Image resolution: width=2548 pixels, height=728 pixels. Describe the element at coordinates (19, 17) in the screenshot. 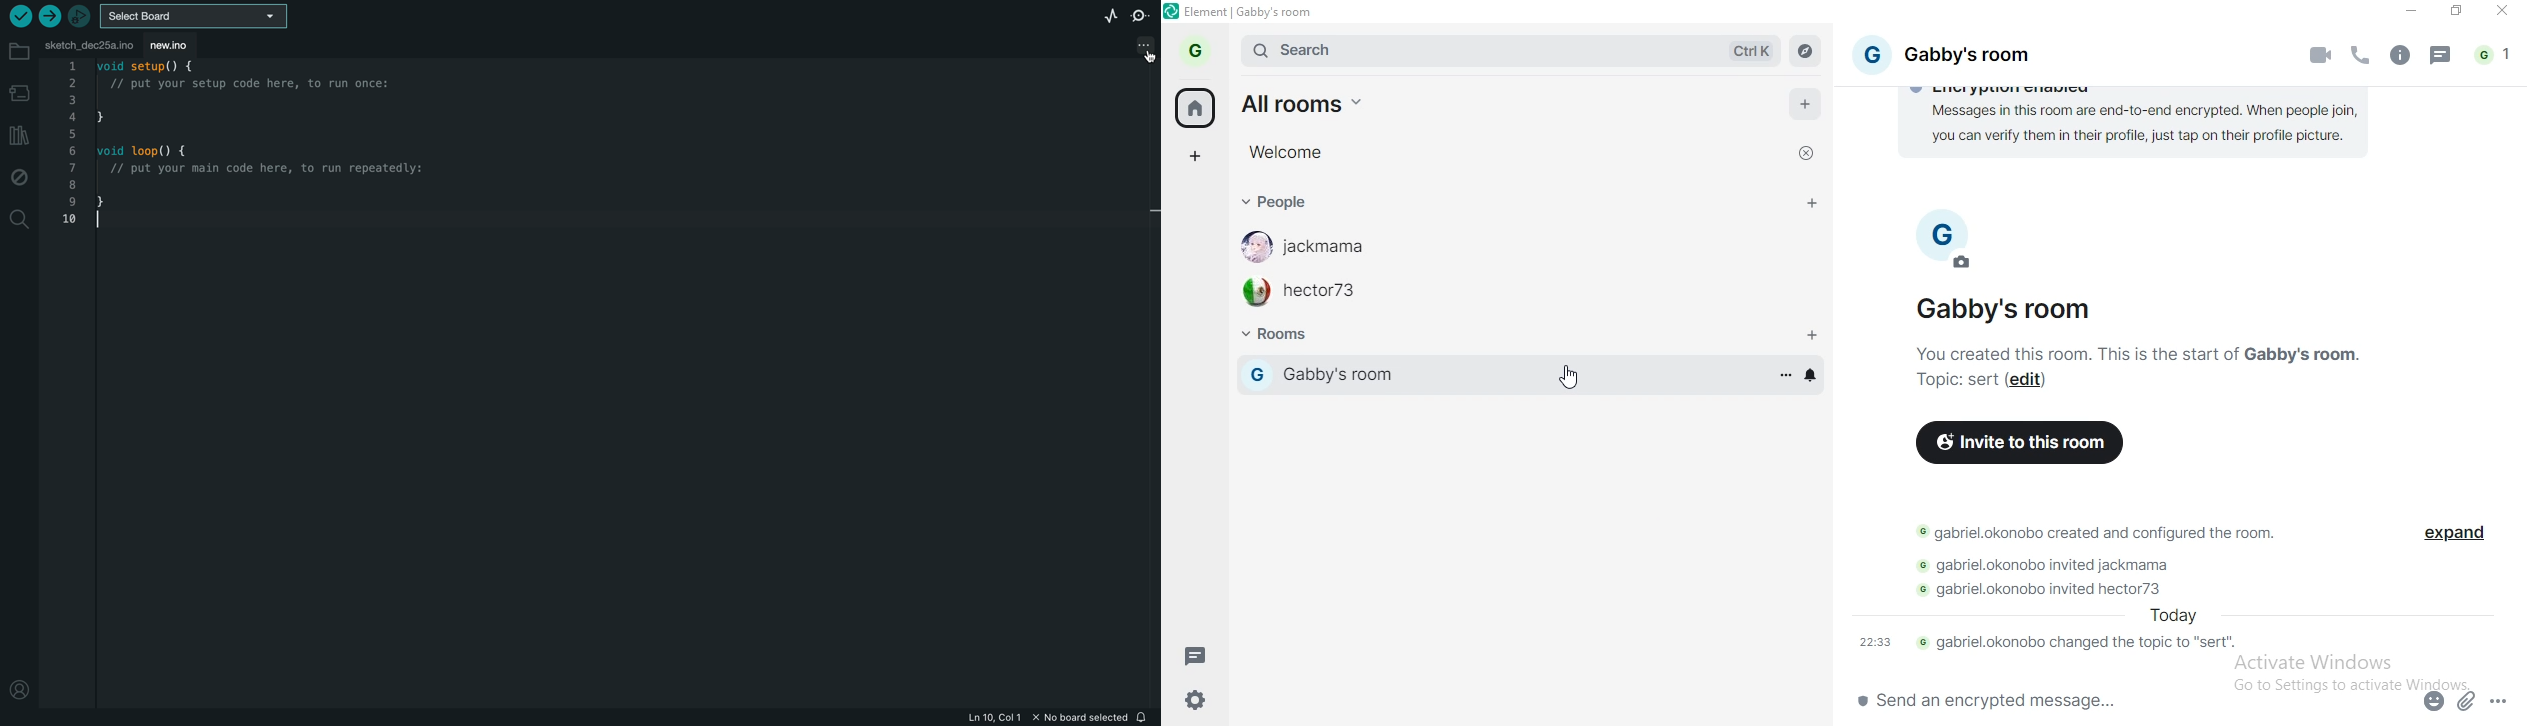

I see `verify` at that location.